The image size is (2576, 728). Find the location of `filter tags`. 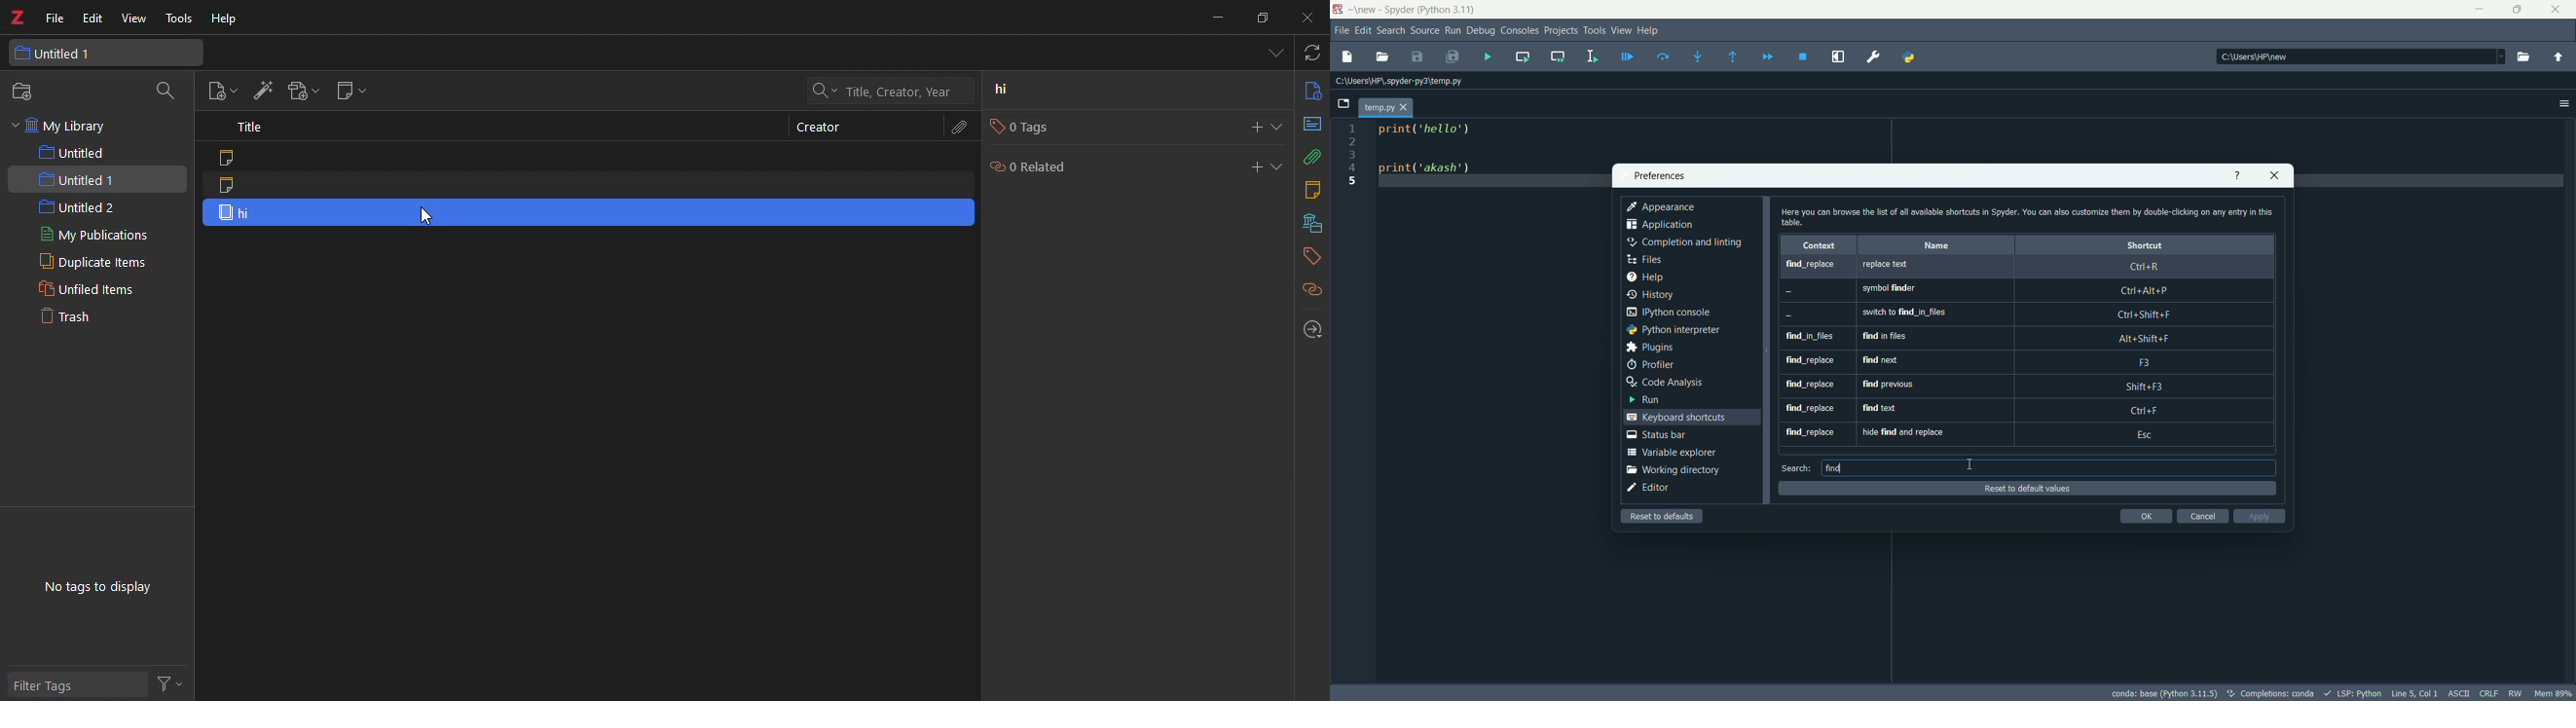

filter tags is located at coordinates (44, 686).